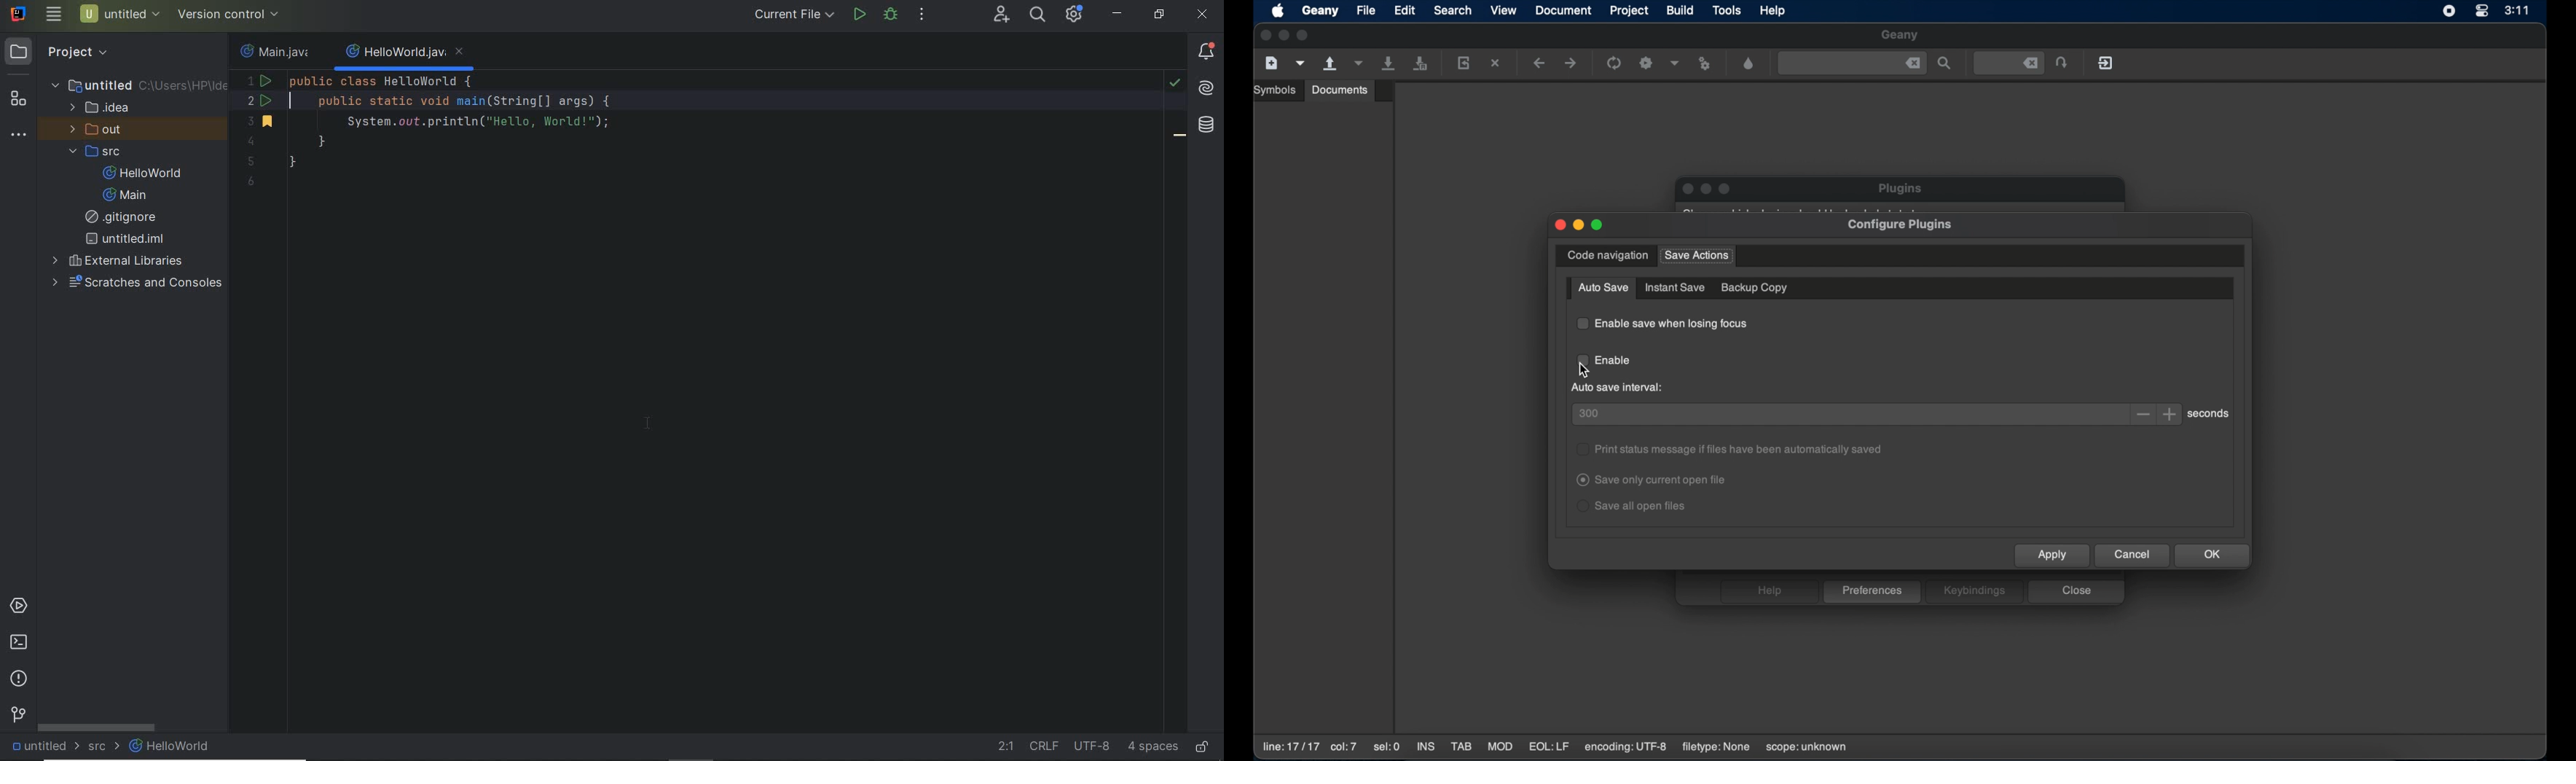 This screenshot has width=2576, height=784. I want to click on enable checkbox, so click(1606, 361).